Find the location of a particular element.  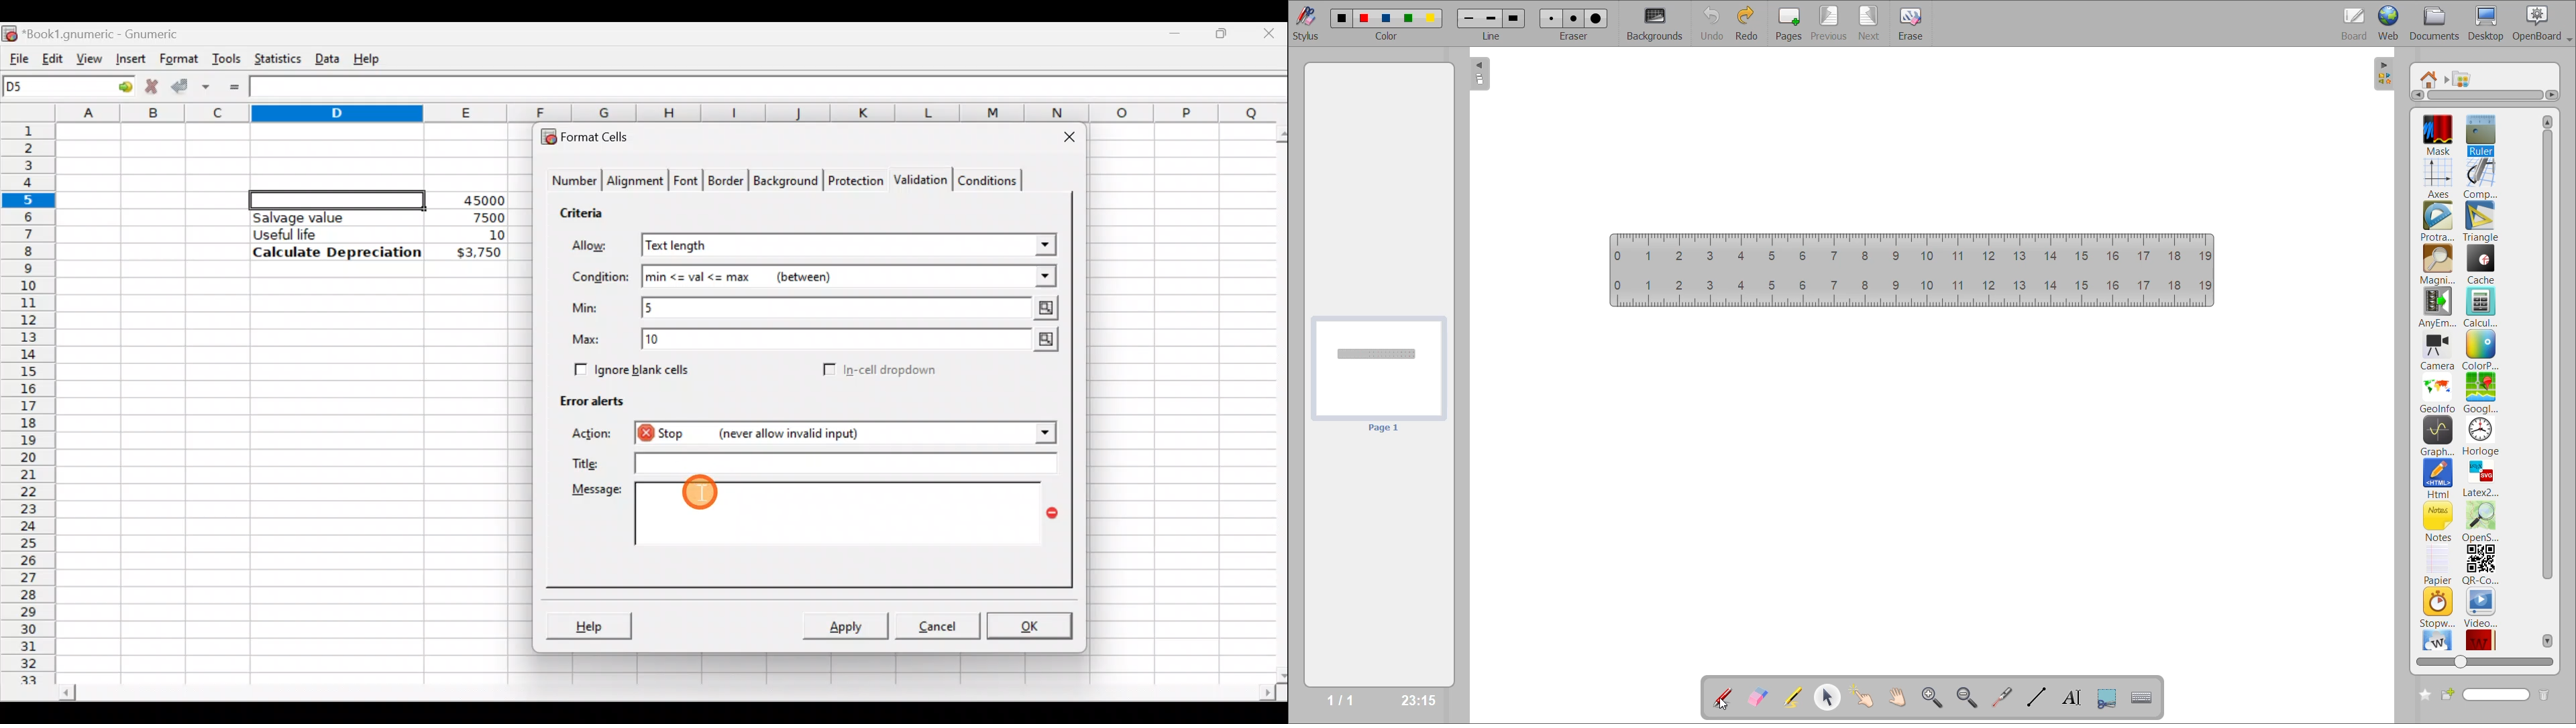

Background is located at coordinates (785, 180).